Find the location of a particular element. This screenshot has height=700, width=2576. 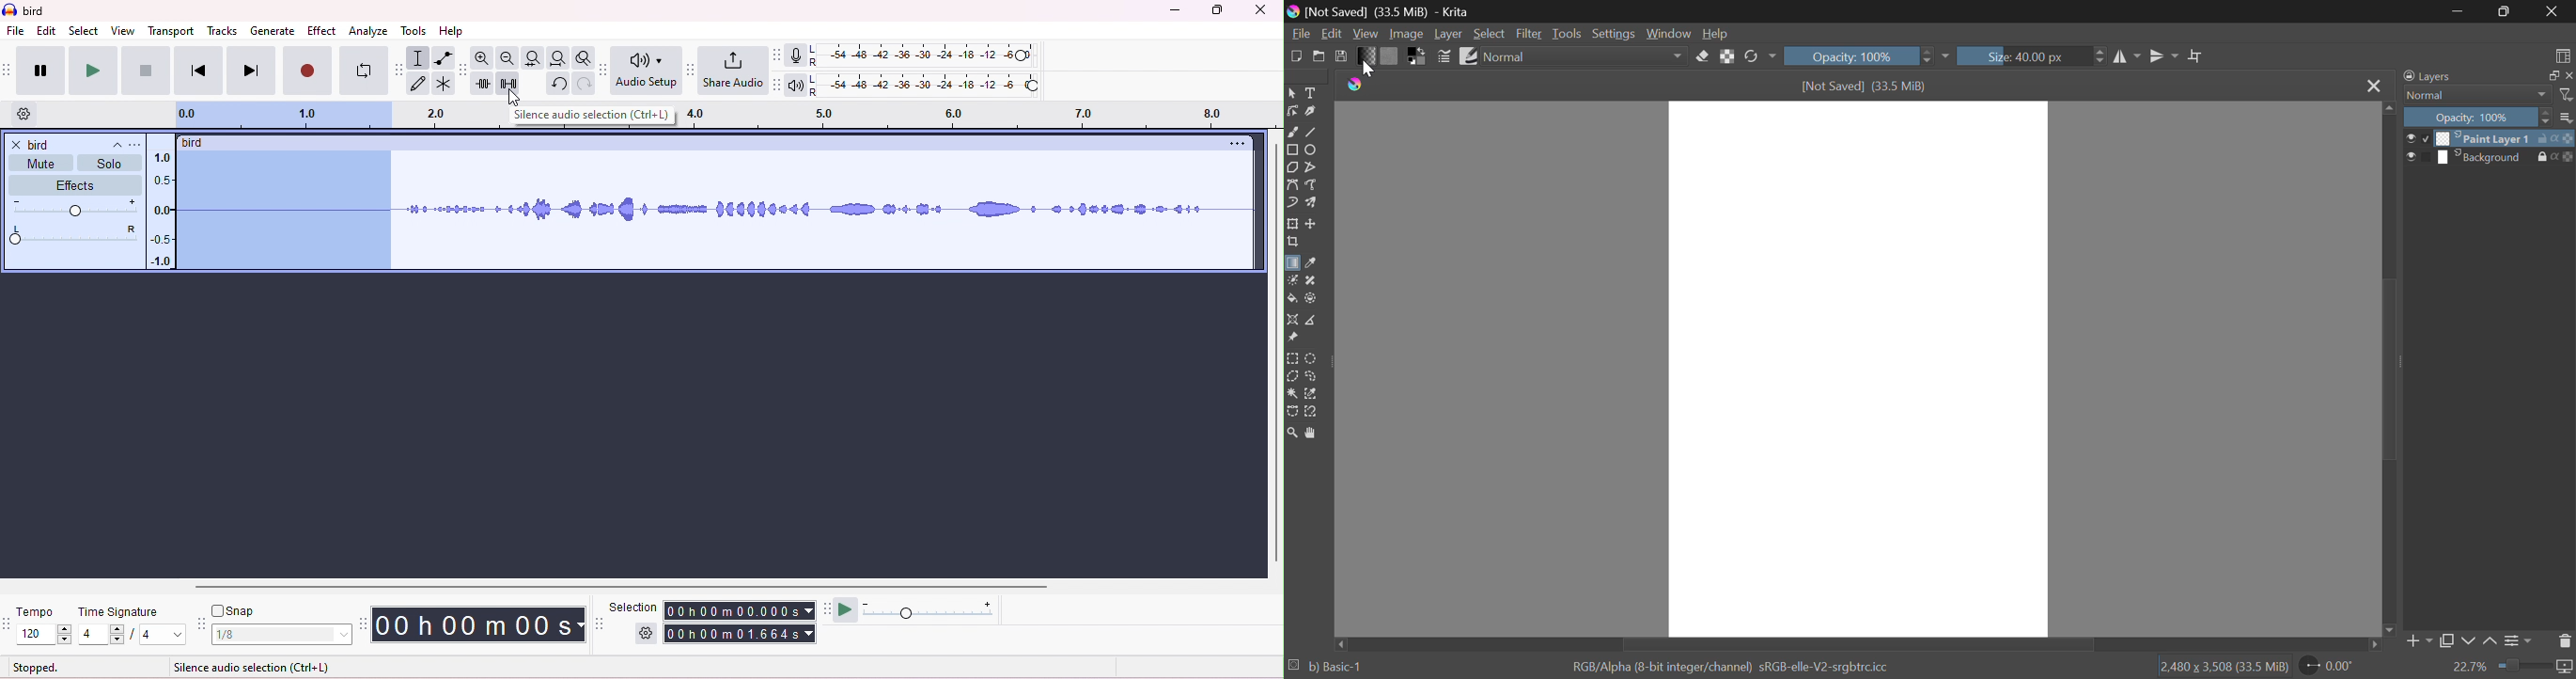

mute is located at coordinates (39, 164).